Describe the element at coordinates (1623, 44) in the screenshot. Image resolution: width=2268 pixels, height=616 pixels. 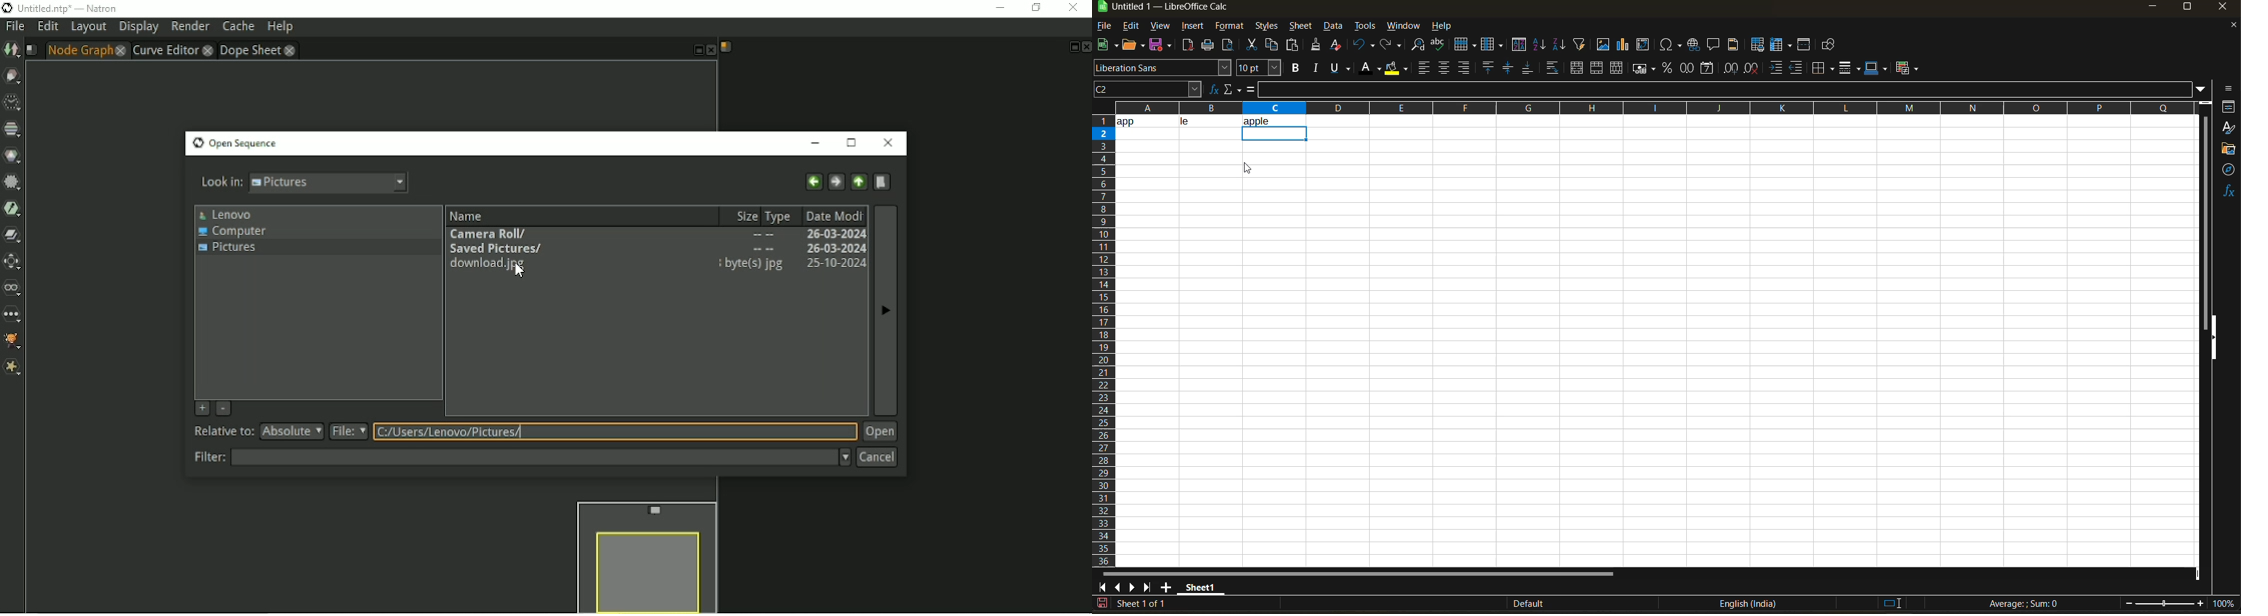
I see `insert chart` at that location.